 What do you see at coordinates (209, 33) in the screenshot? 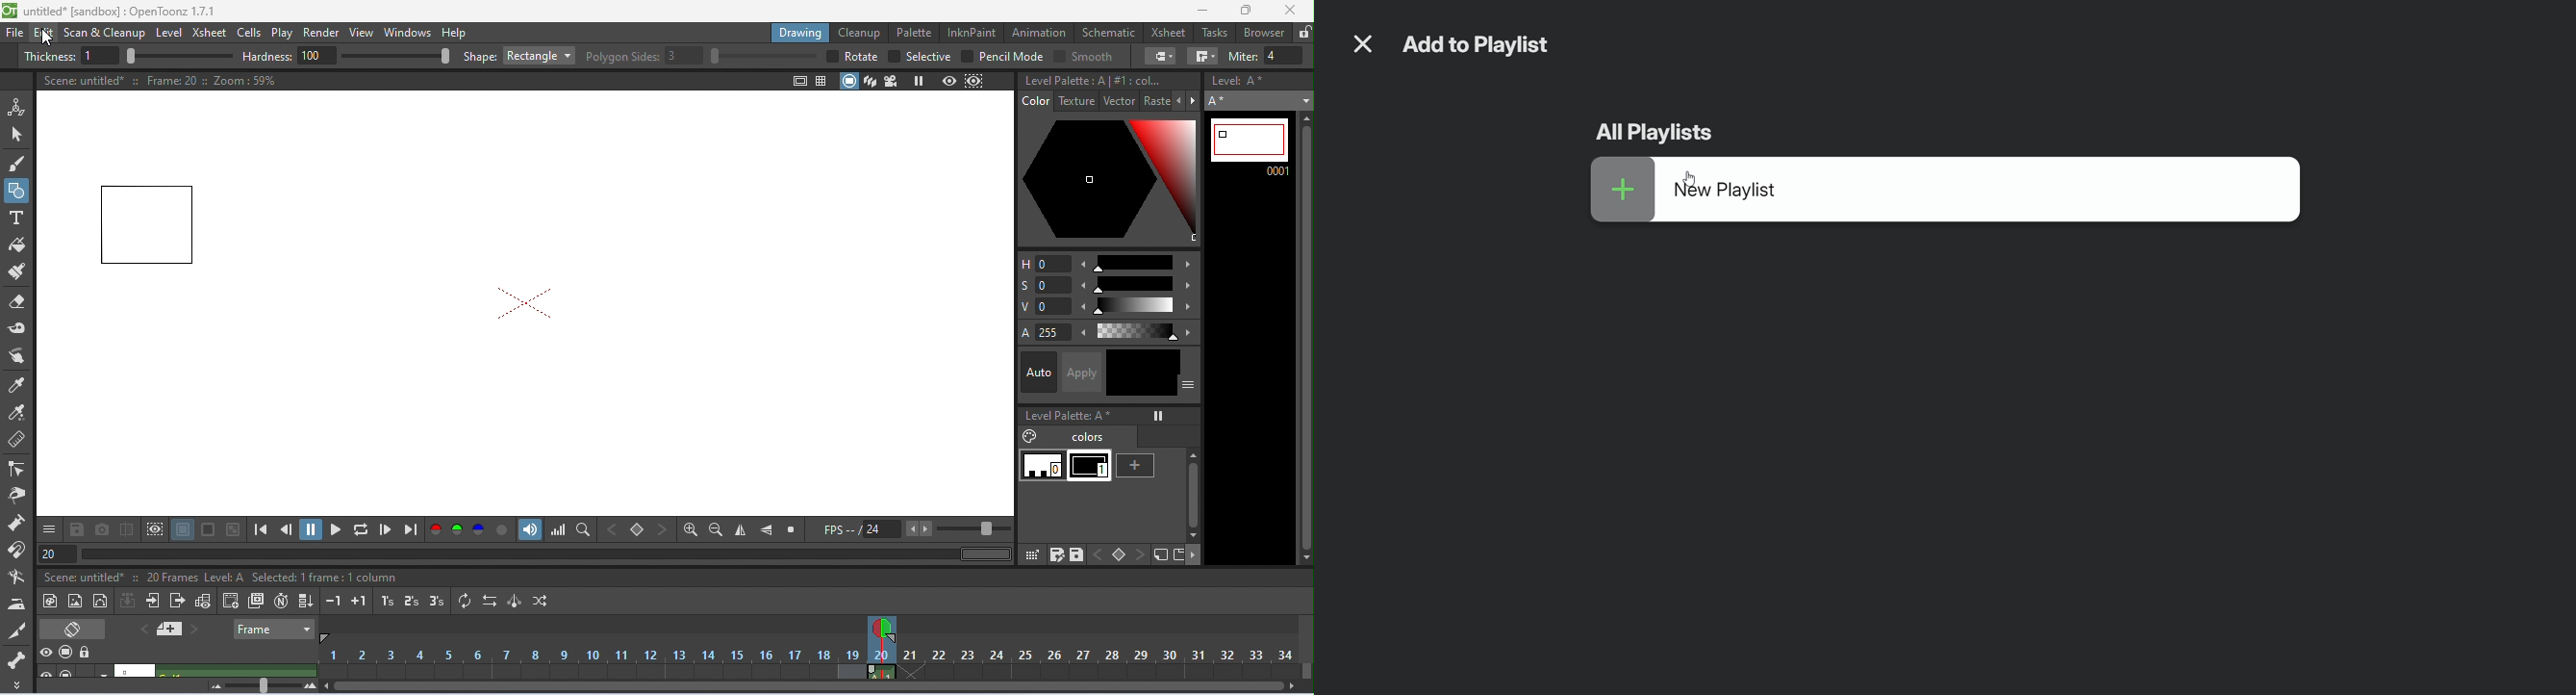
I see `xsheet` at bounding box center [209, 33].